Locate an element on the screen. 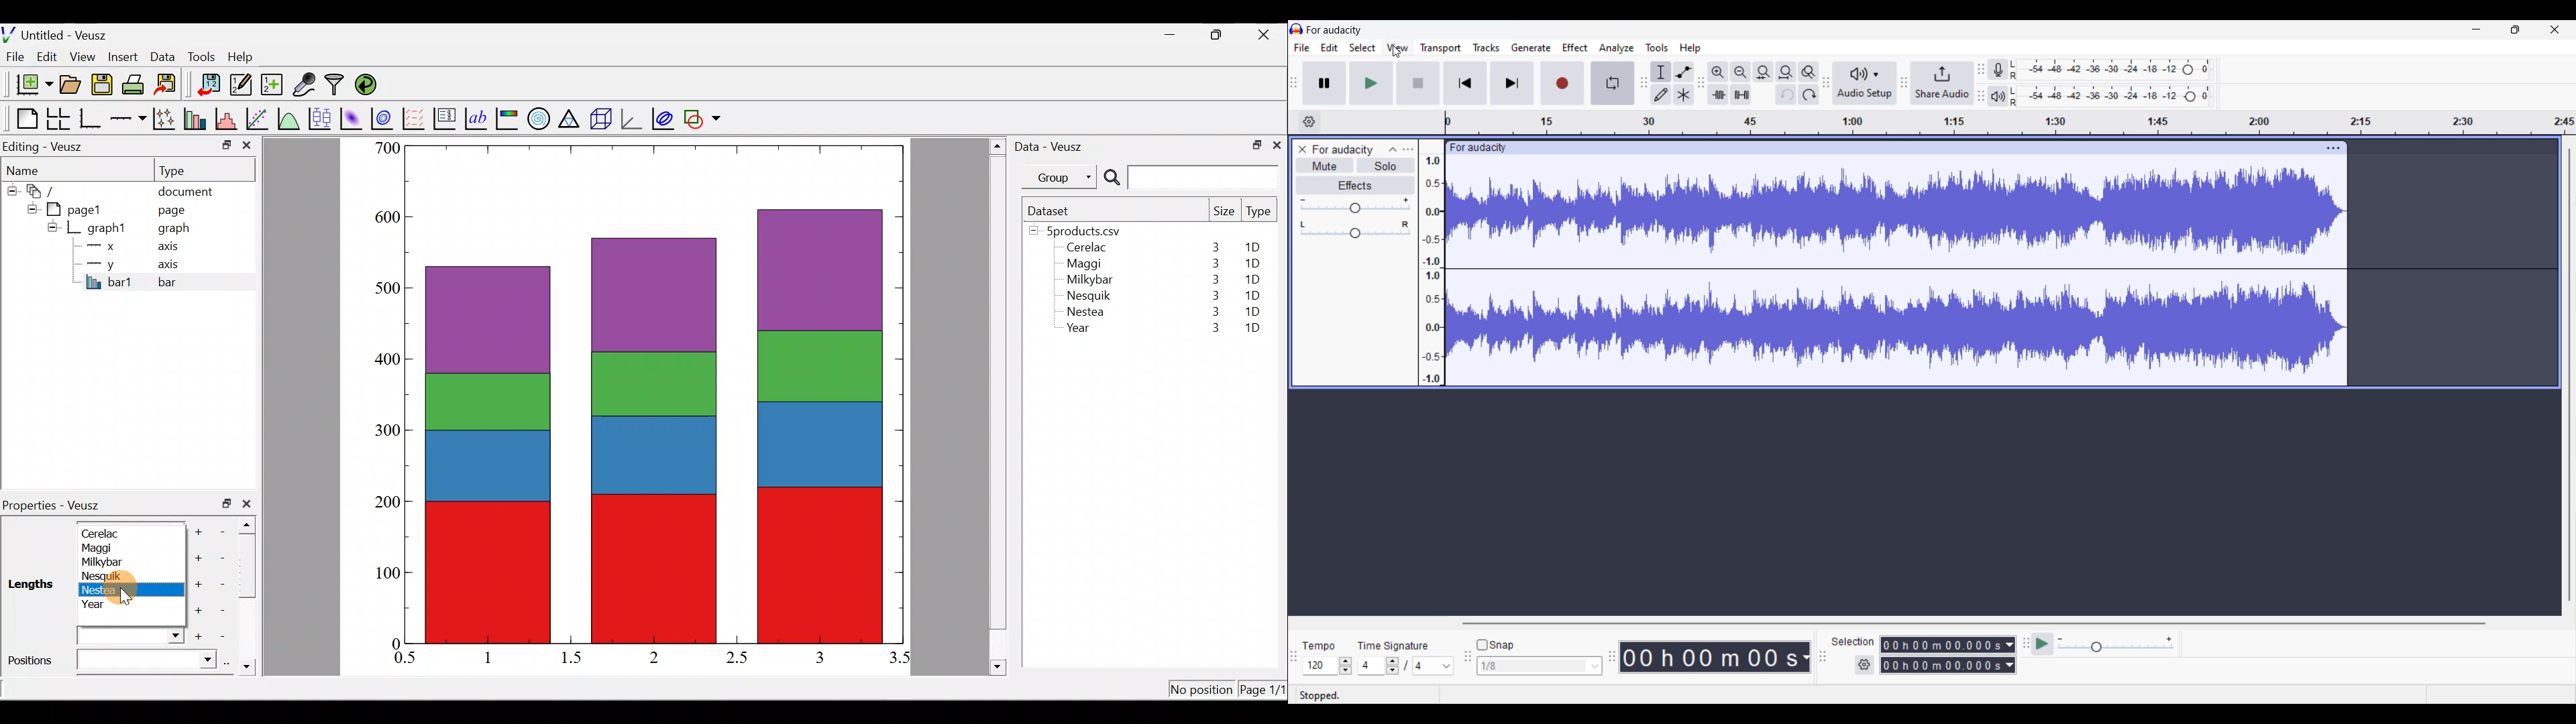  minimize is located at coordinates (1177, 34).